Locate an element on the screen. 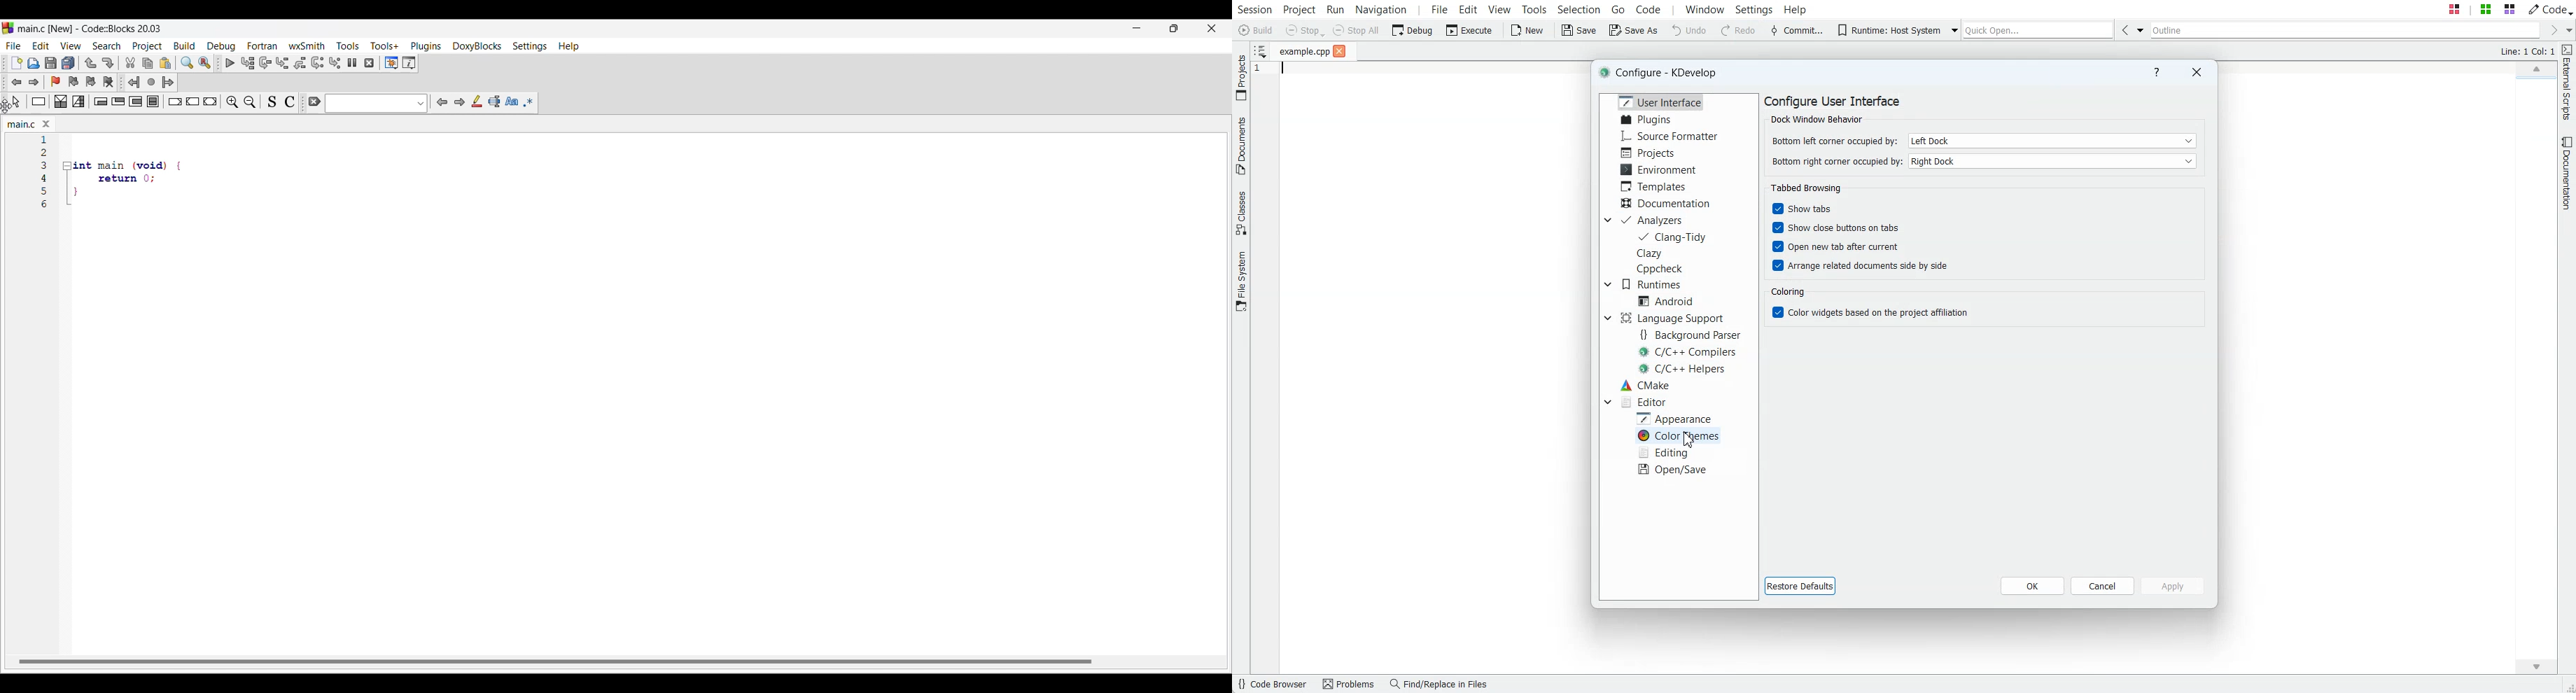 This screenshot has height=700, width=2576. Replace is located at coordinates (205, 62).